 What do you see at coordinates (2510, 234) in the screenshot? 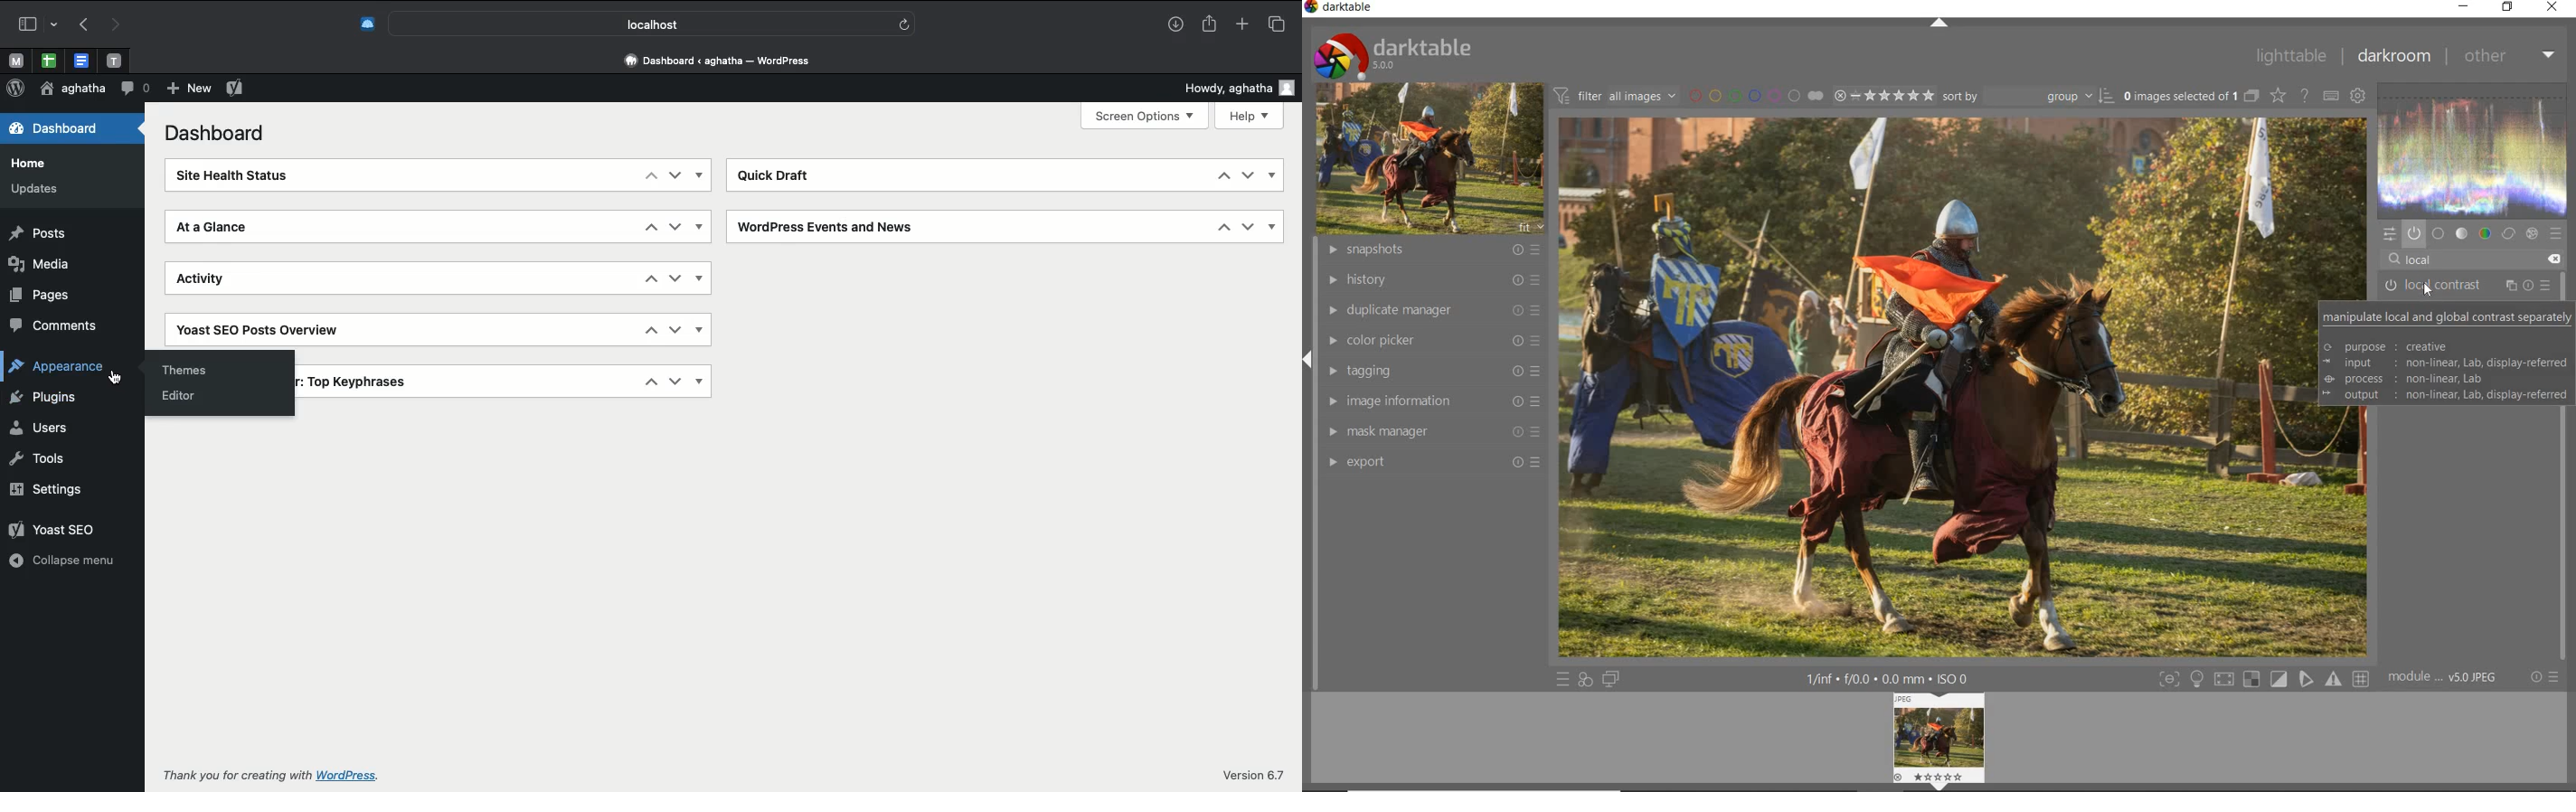
I see `correct` at bounding box center [2510, 234].